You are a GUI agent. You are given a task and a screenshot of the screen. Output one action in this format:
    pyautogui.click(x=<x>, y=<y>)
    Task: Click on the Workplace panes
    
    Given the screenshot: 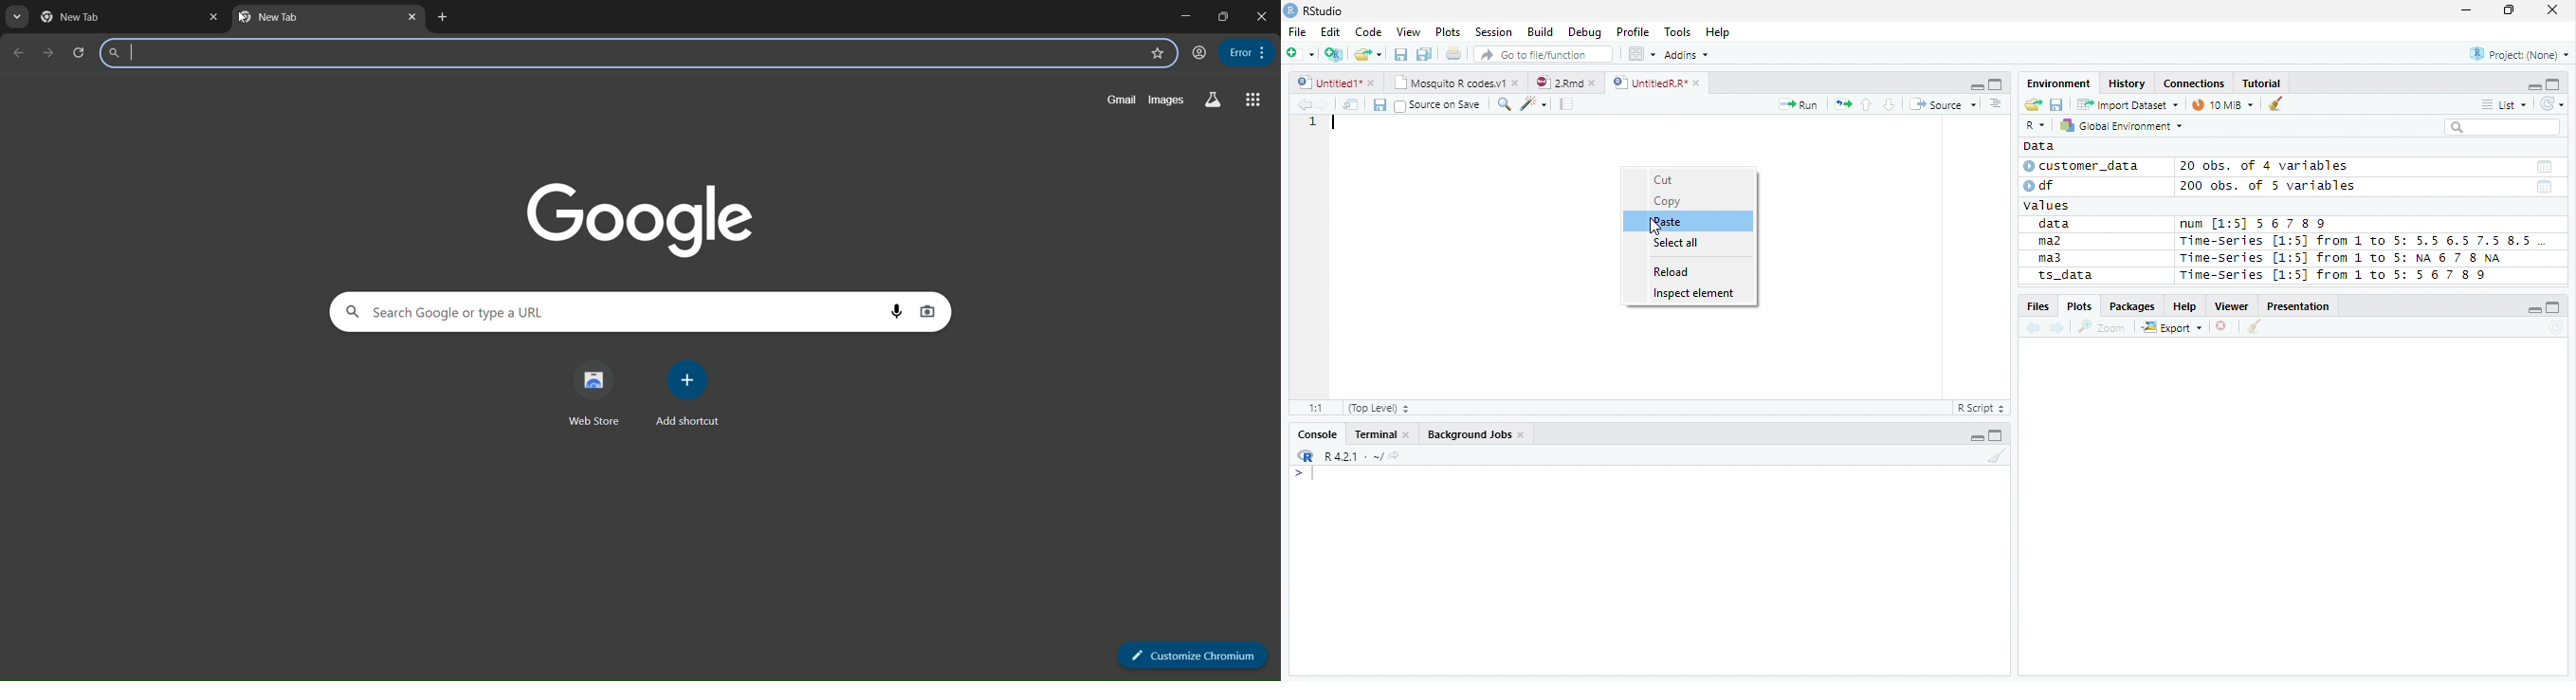 What is the action you would take?
    pyautogui.click(x=1641, y=54)
    